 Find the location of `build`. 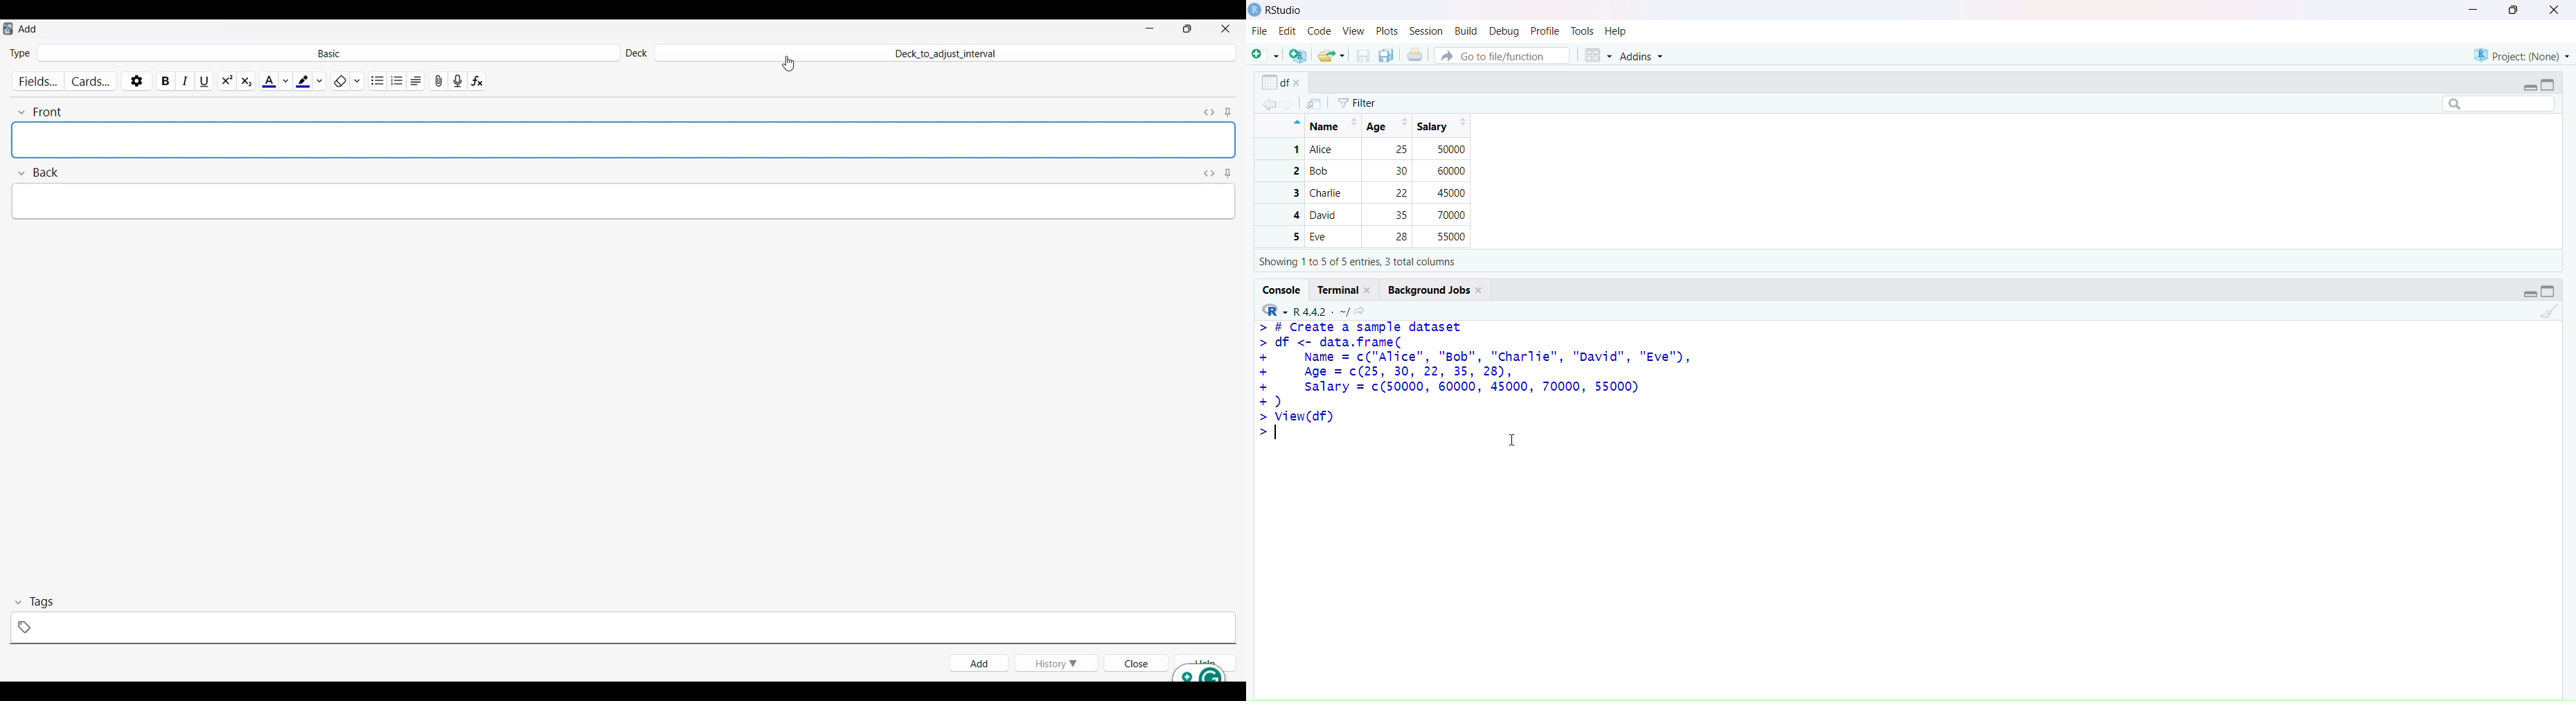

build is located at coordinates (1467, 31).